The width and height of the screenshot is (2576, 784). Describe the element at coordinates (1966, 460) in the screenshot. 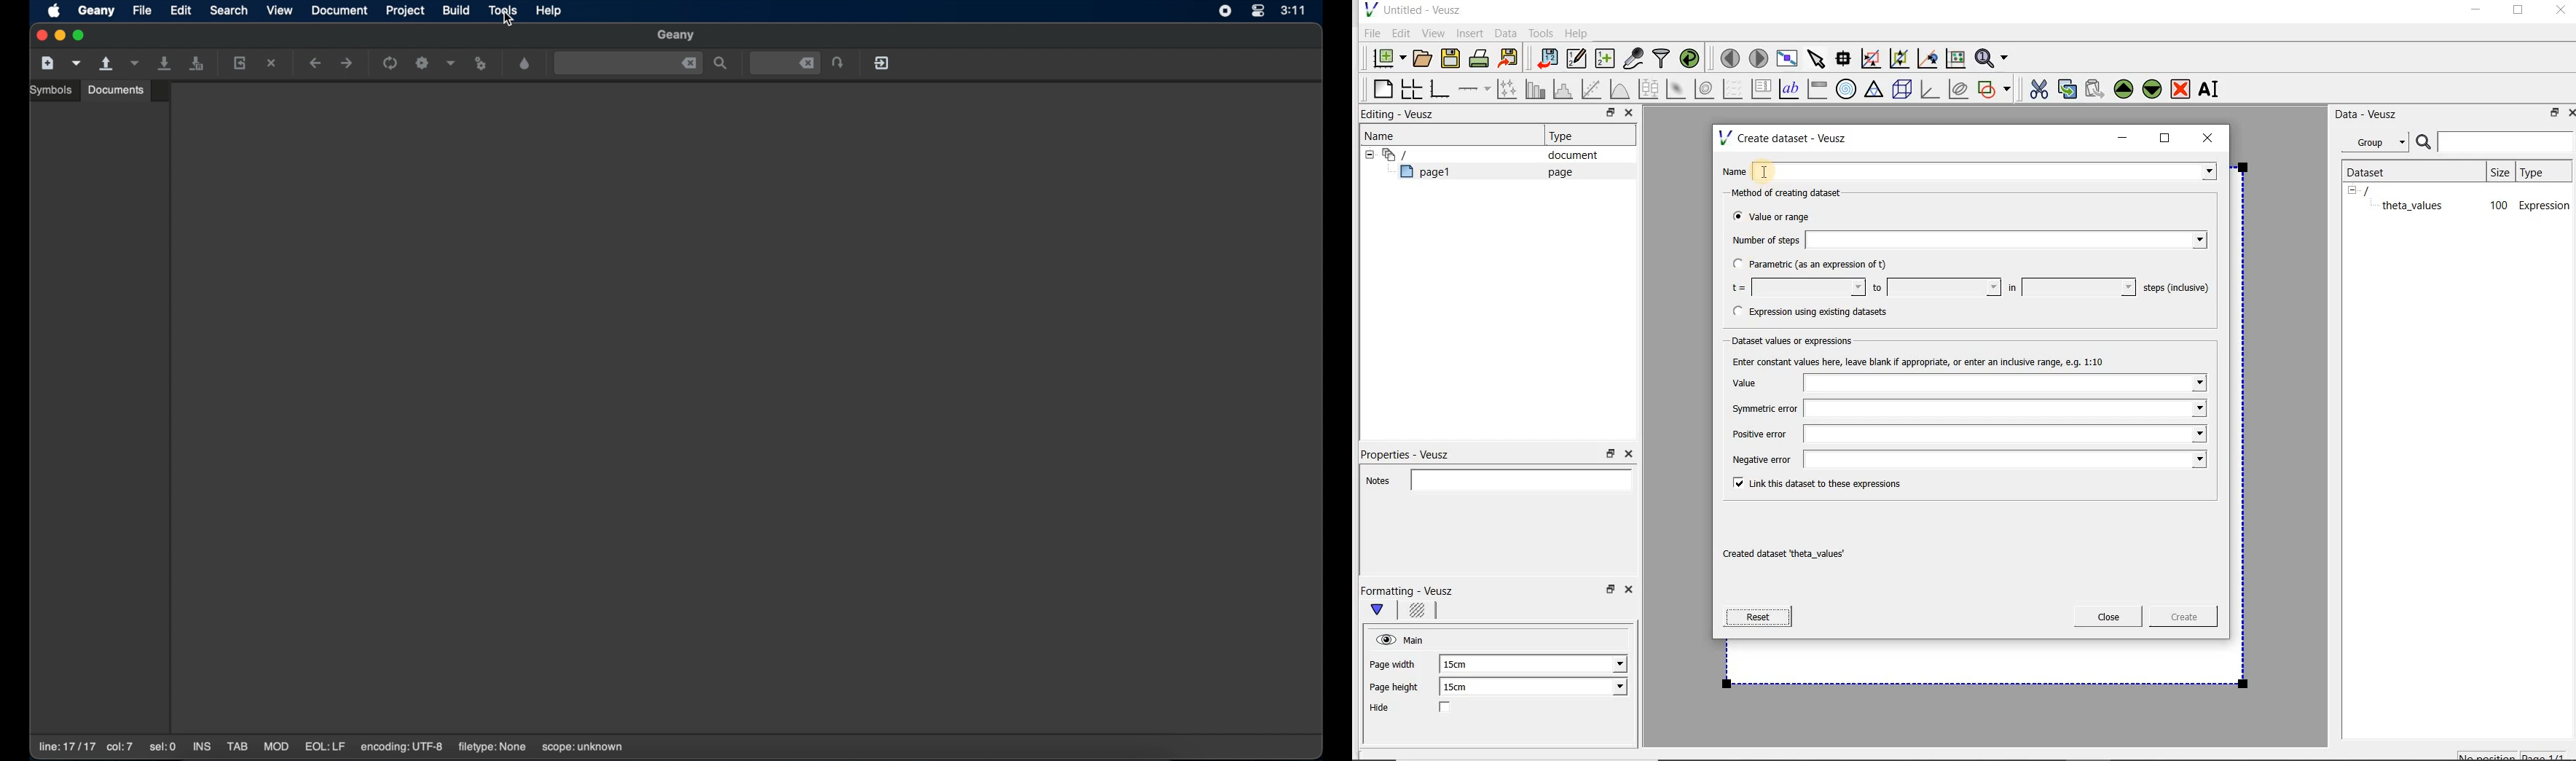

I see `Negative error ` at that location.